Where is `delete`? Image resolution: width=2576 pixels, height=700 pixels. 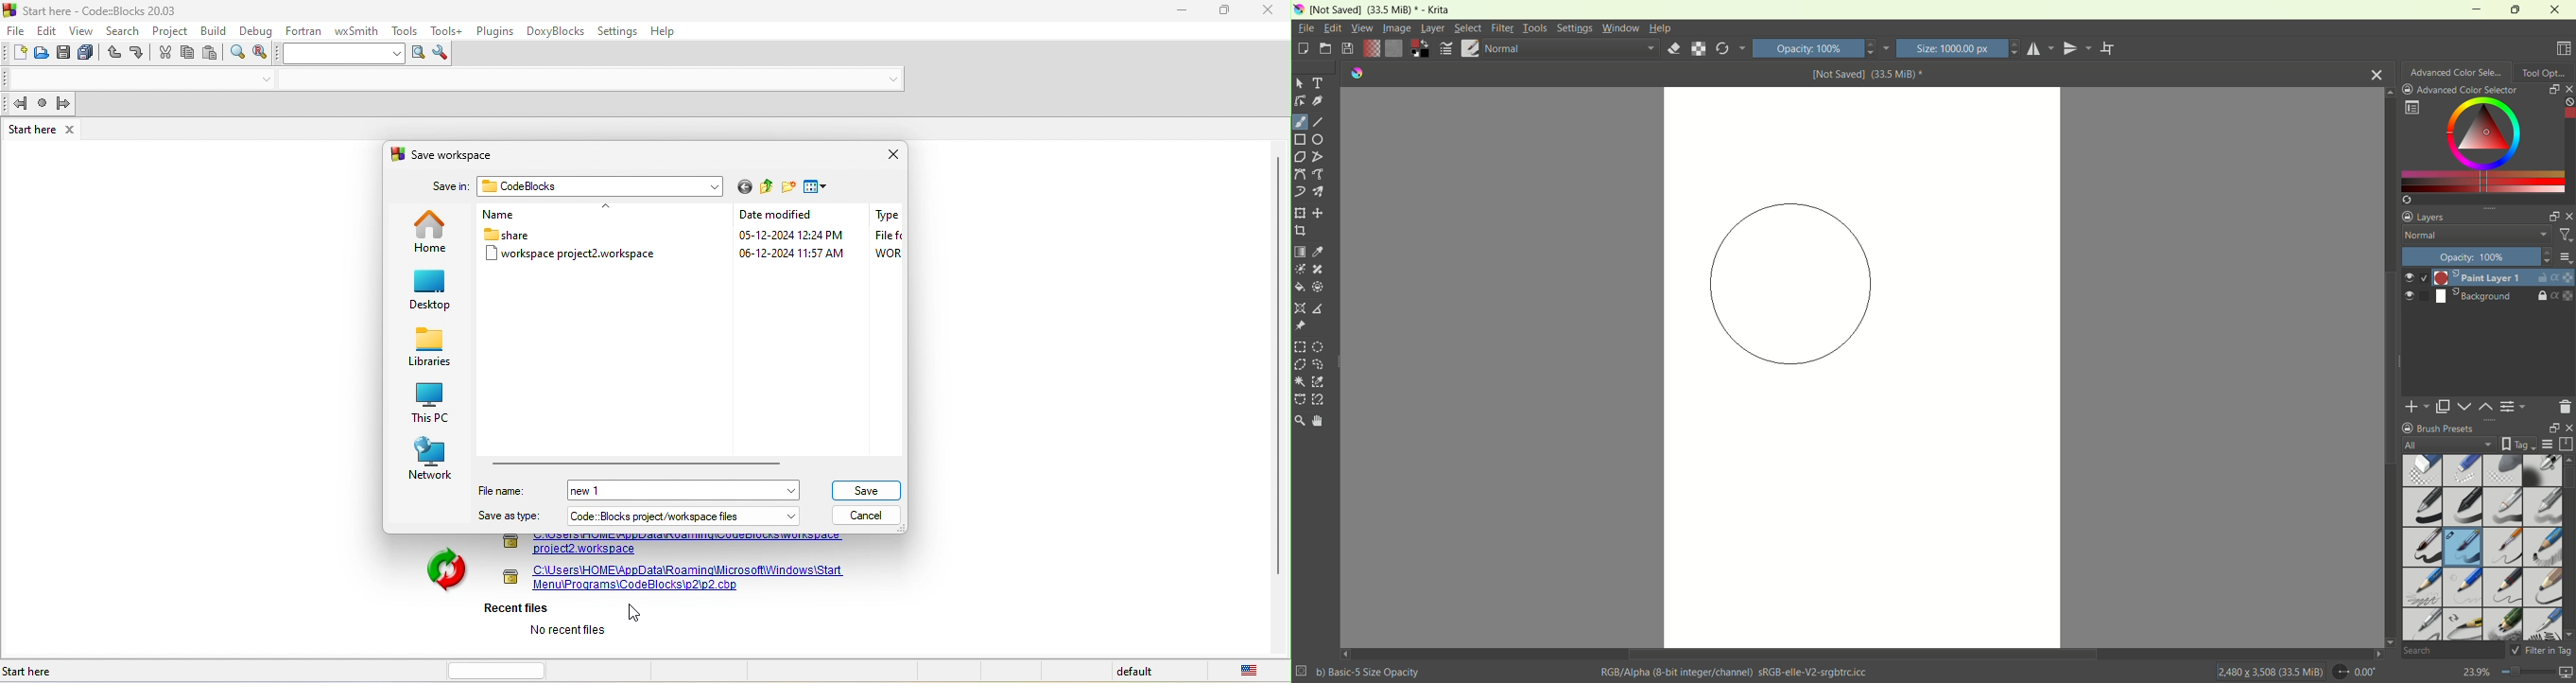 delete is located at coordinates (2565, 406).